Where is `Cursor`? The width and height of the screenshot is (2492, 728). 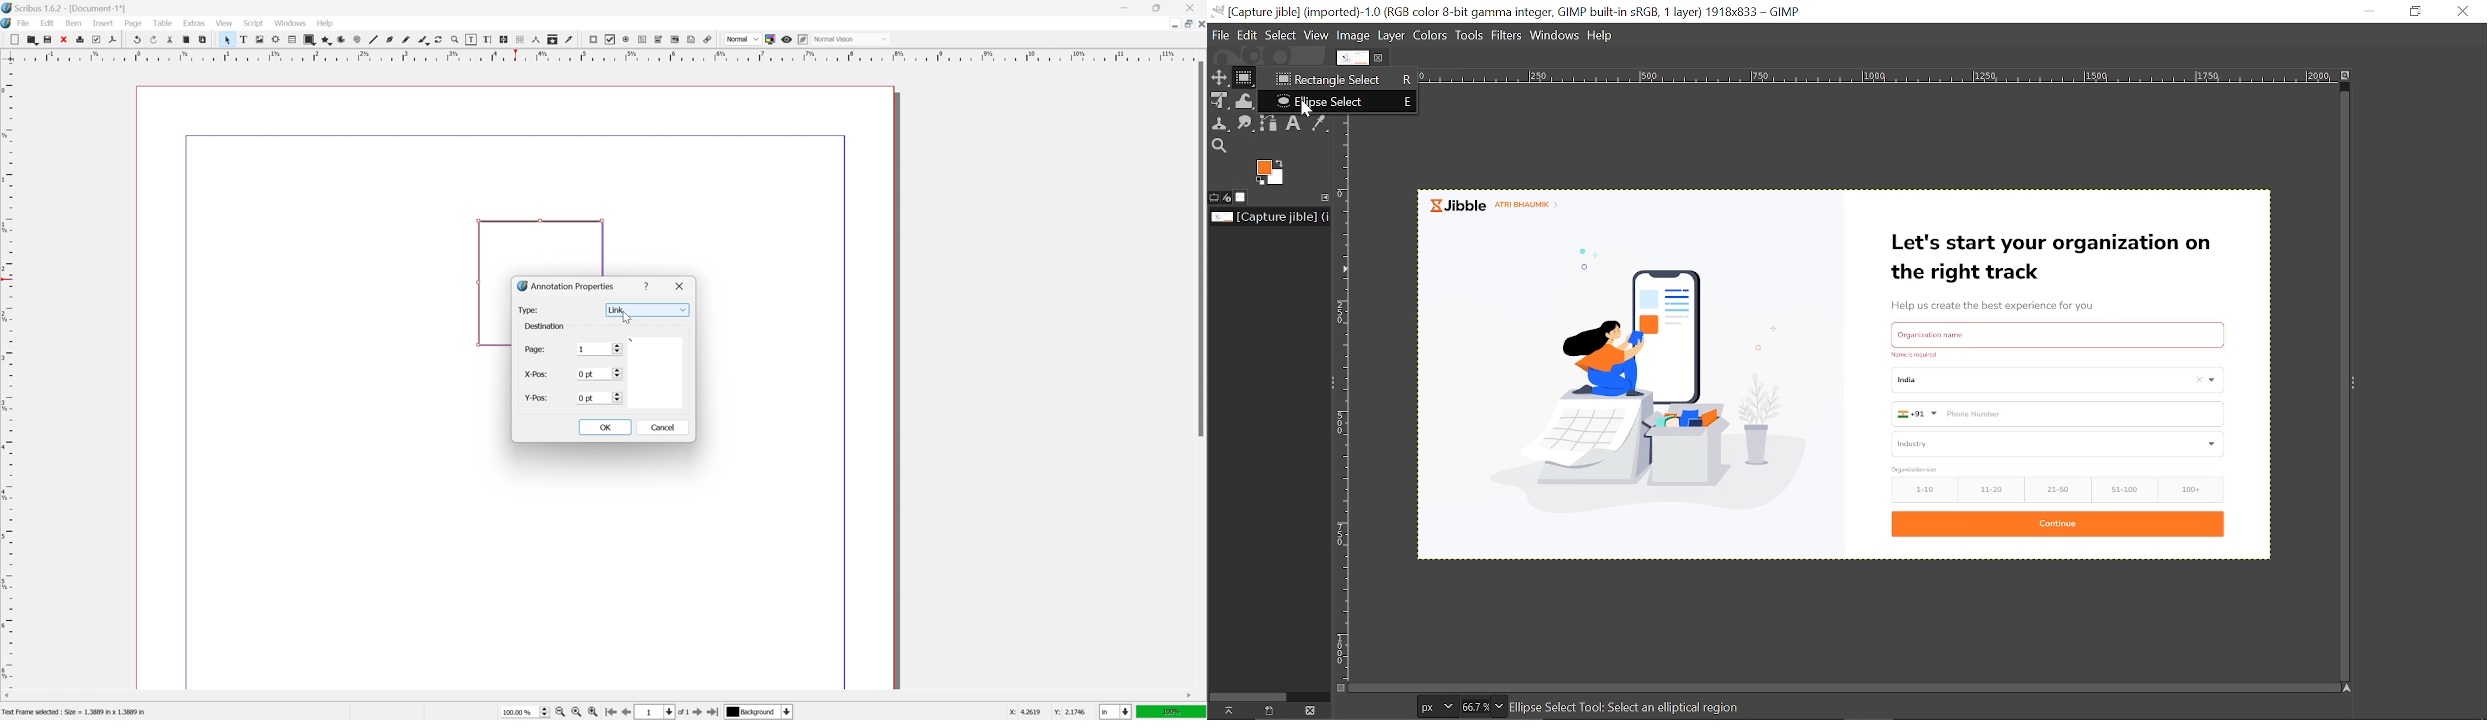
Cursor is located at coordinates (626, 319).